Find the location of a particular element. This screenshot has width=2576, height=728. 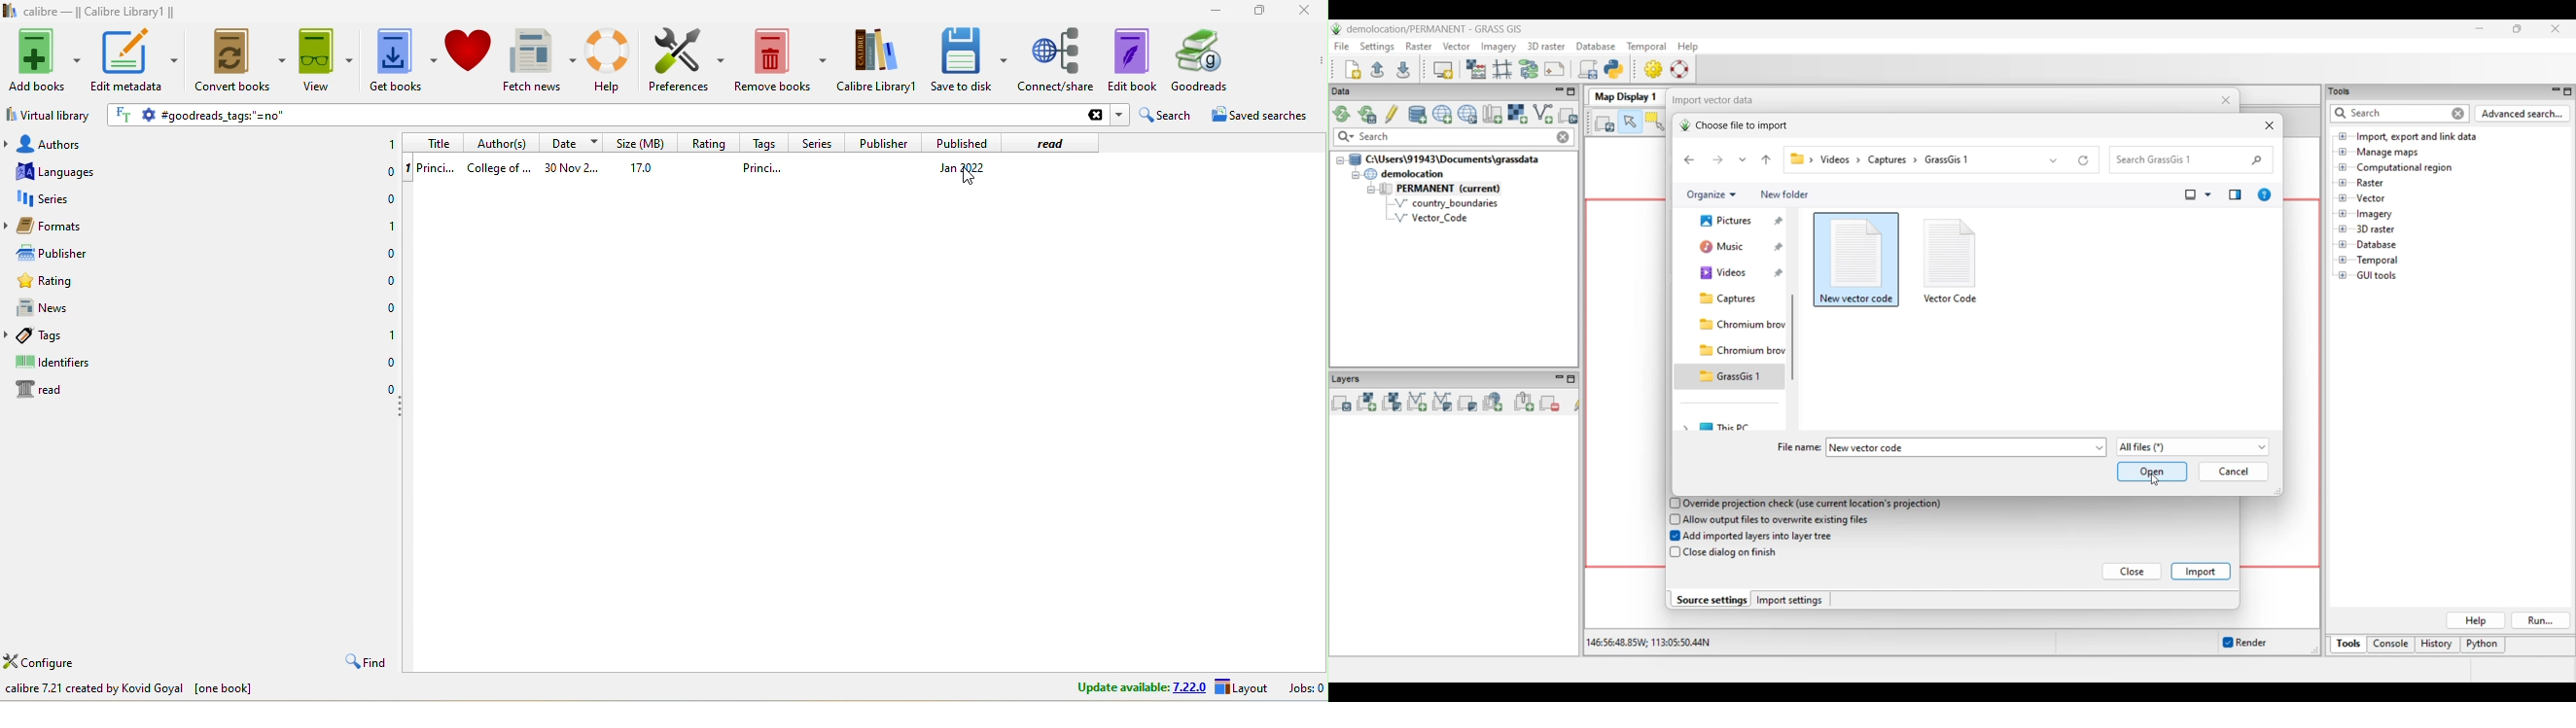

Collapse permanent files view is located at coordinates (1371, 190).